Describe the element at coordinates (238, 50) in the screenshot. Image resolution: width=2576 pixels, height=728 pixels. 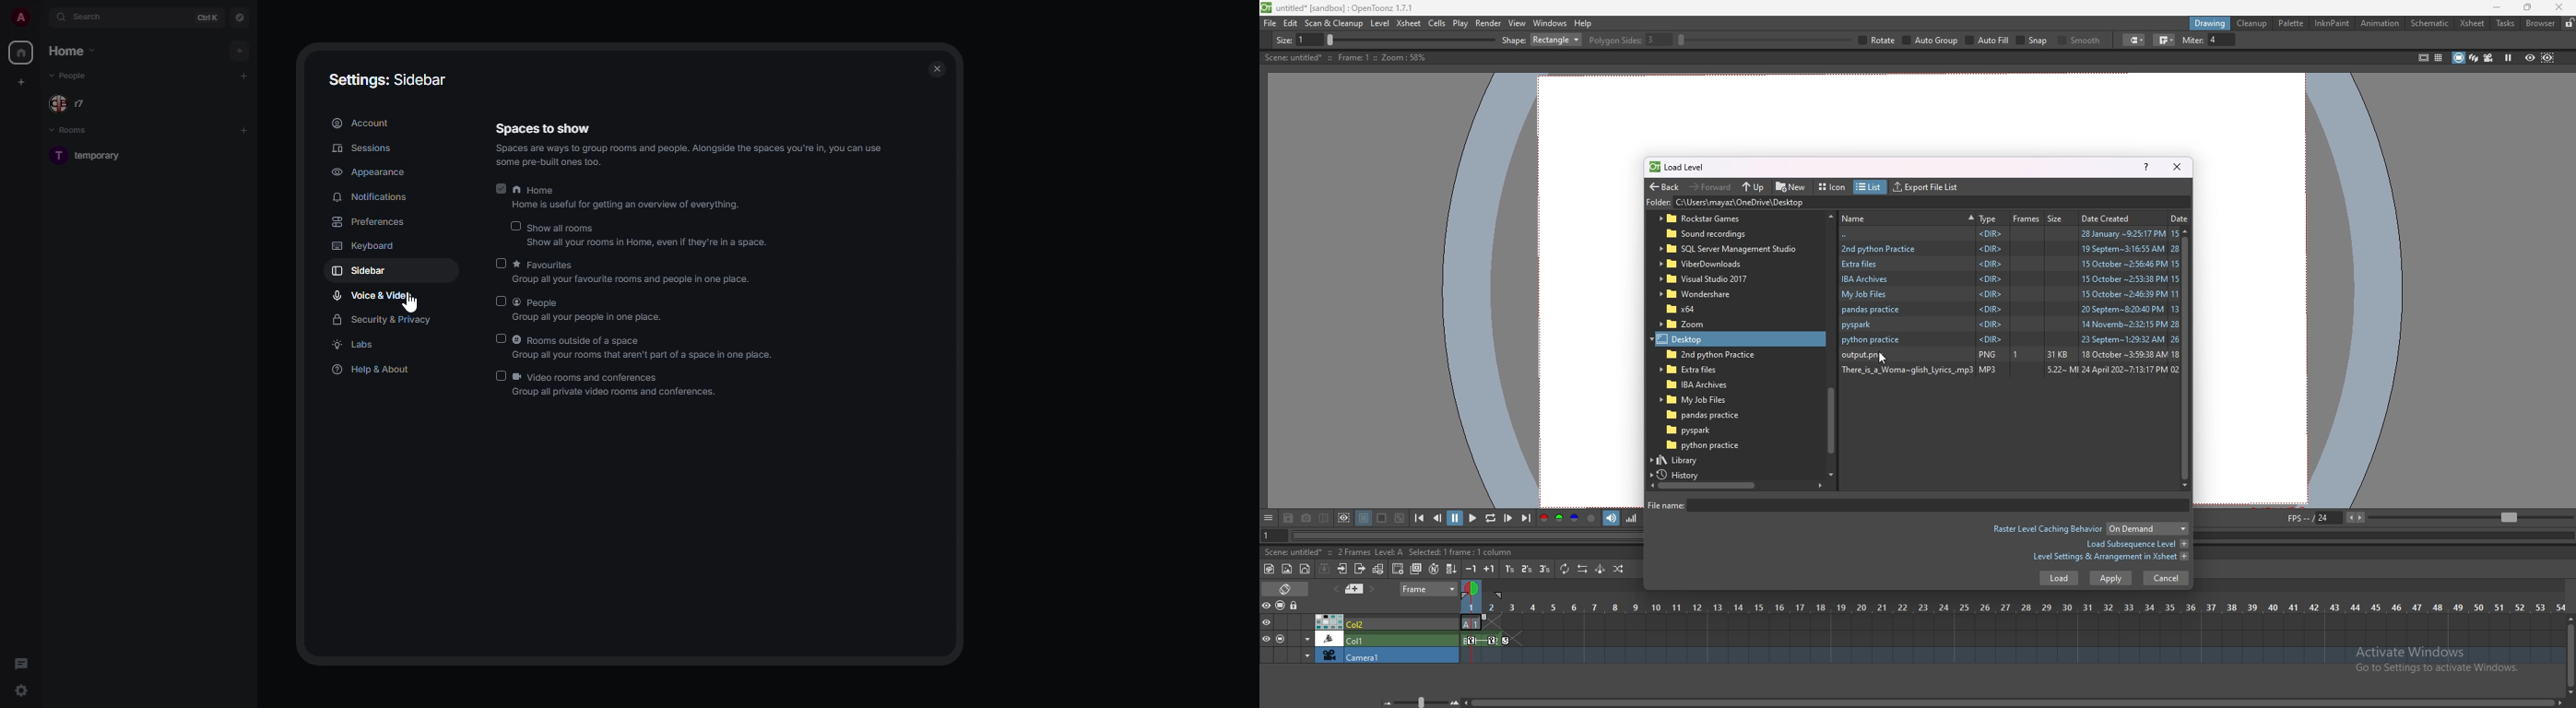
I see `add` at that location.